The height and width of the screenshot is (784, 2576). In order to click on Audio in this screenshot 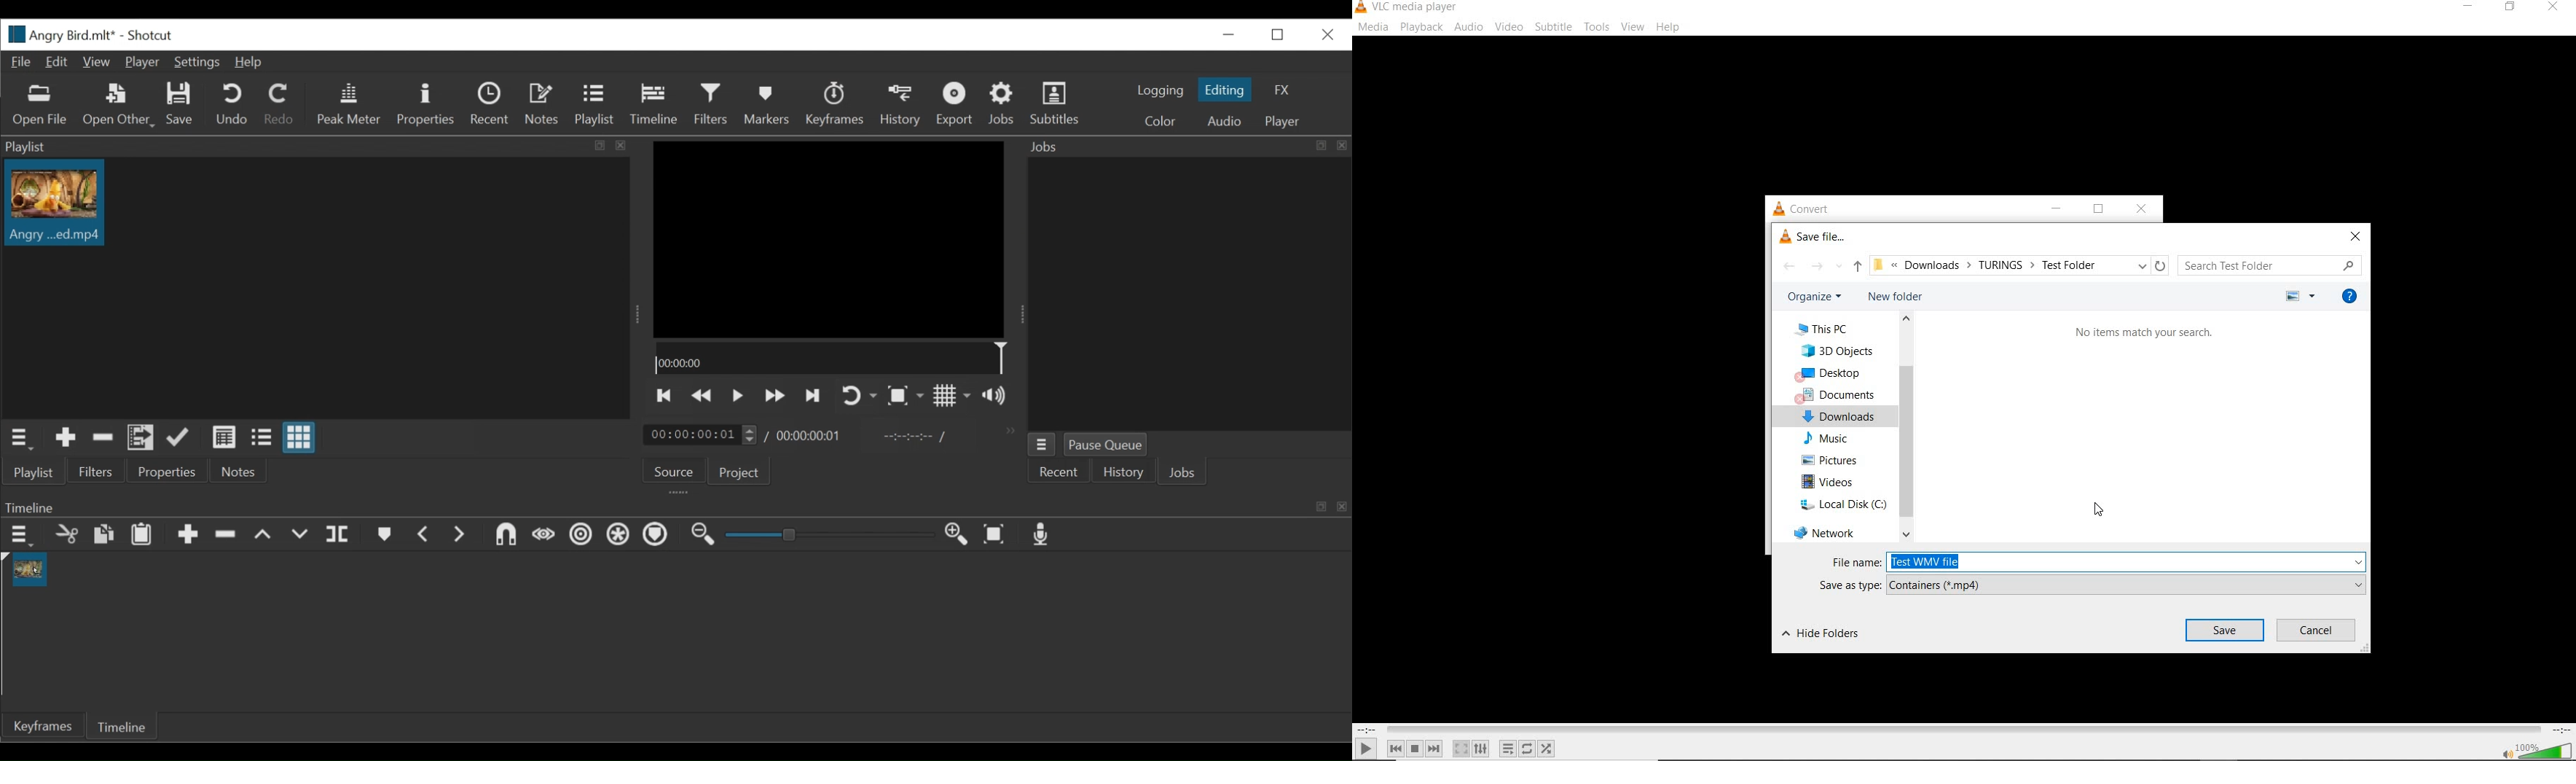, I will do `click(1225, 120)`.